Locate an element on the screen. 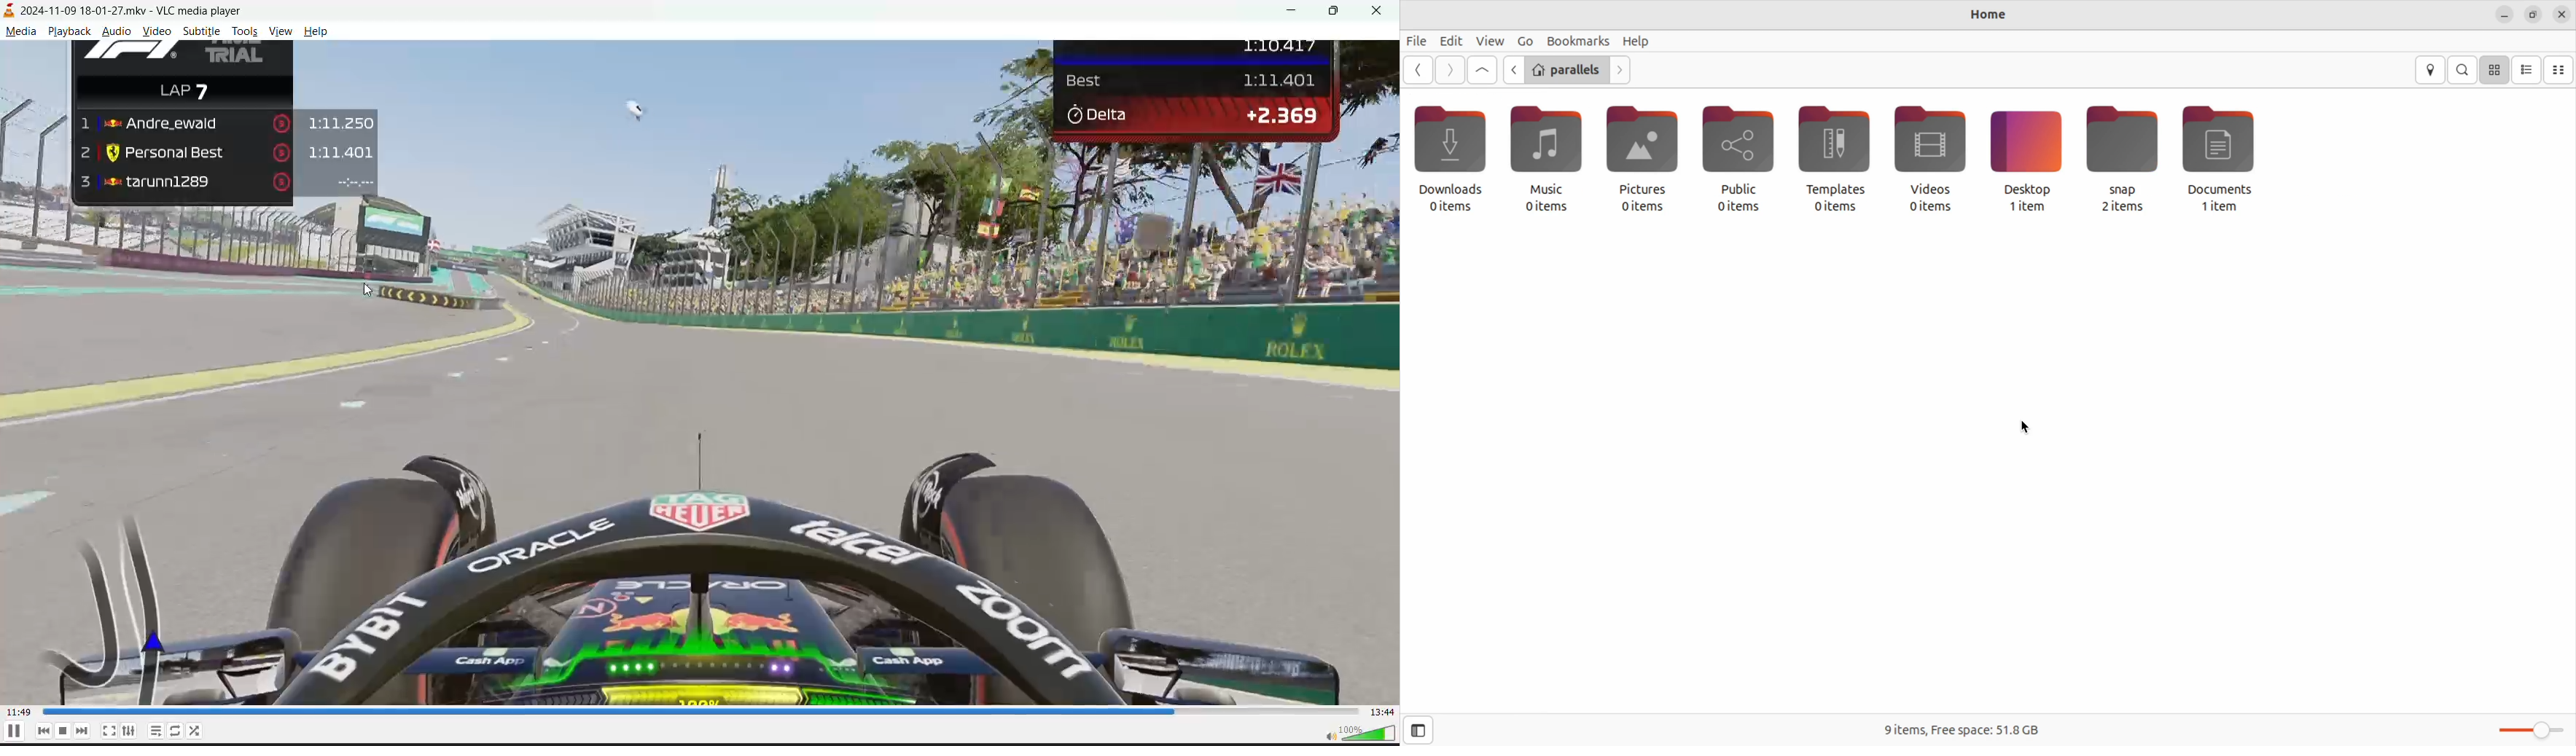 The image size is (2576, 756). icon view is located at coordinates (2496, 70).